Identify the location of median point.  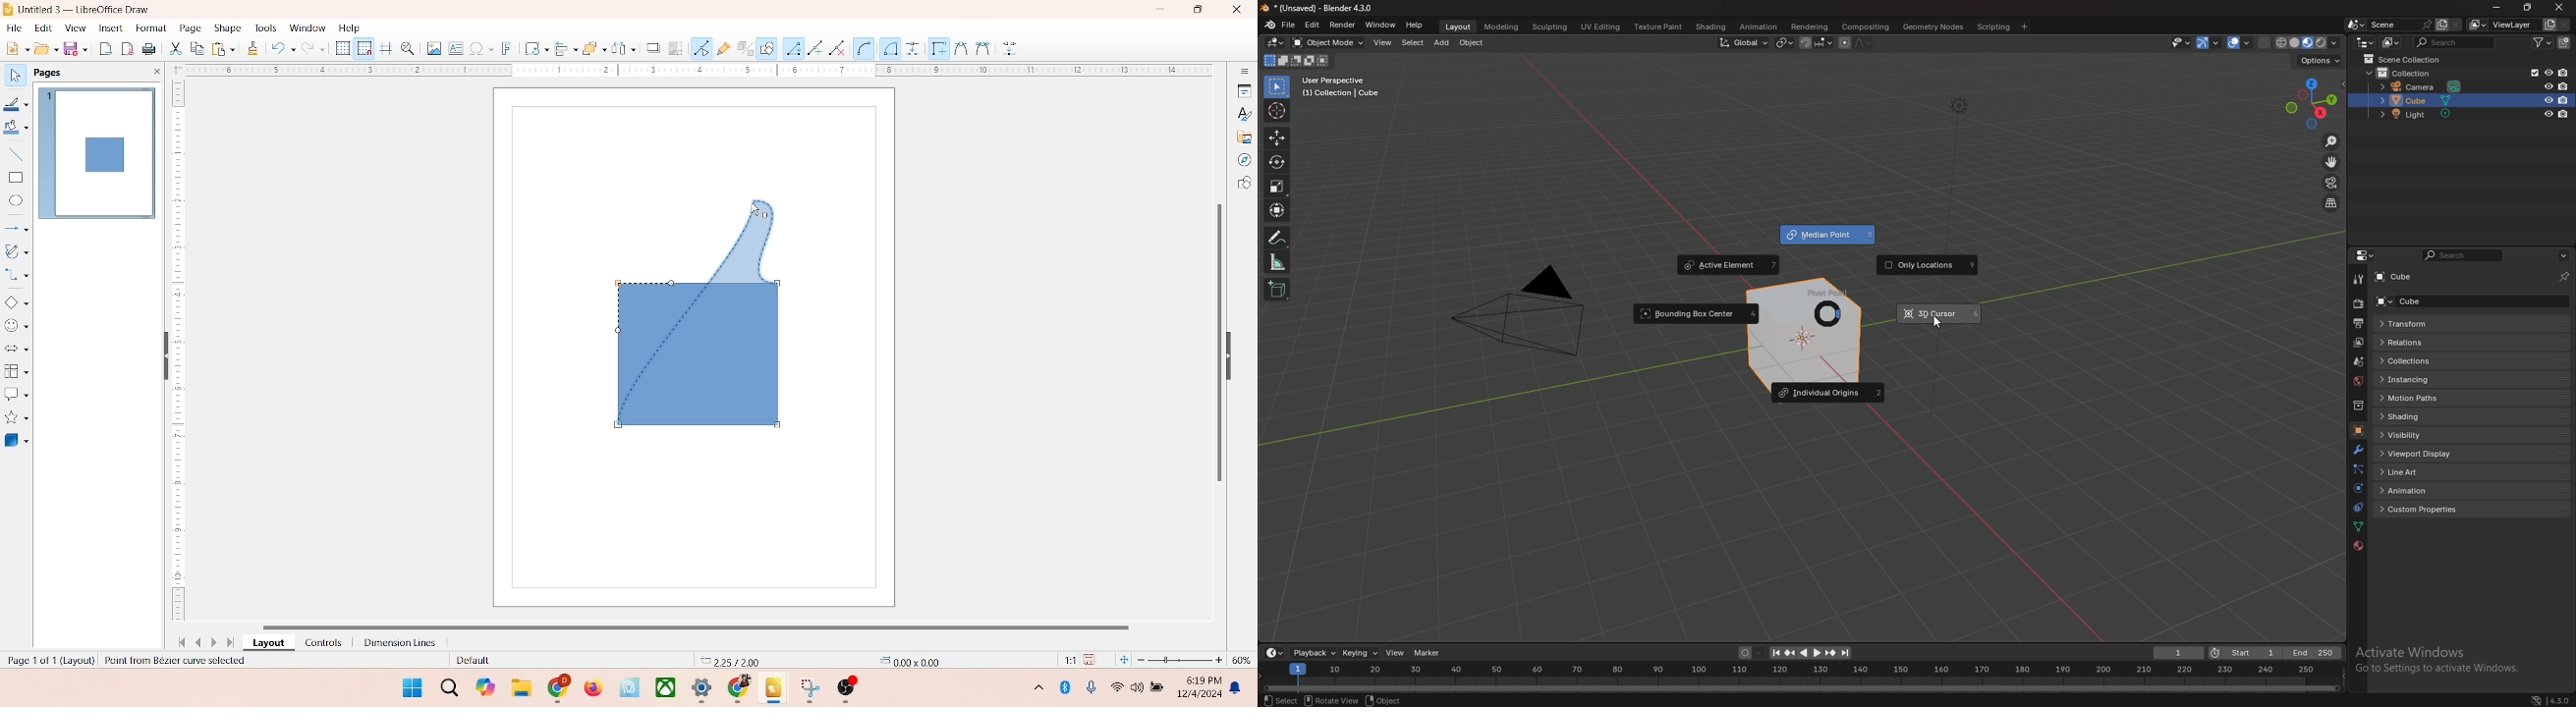
(1828, 235).